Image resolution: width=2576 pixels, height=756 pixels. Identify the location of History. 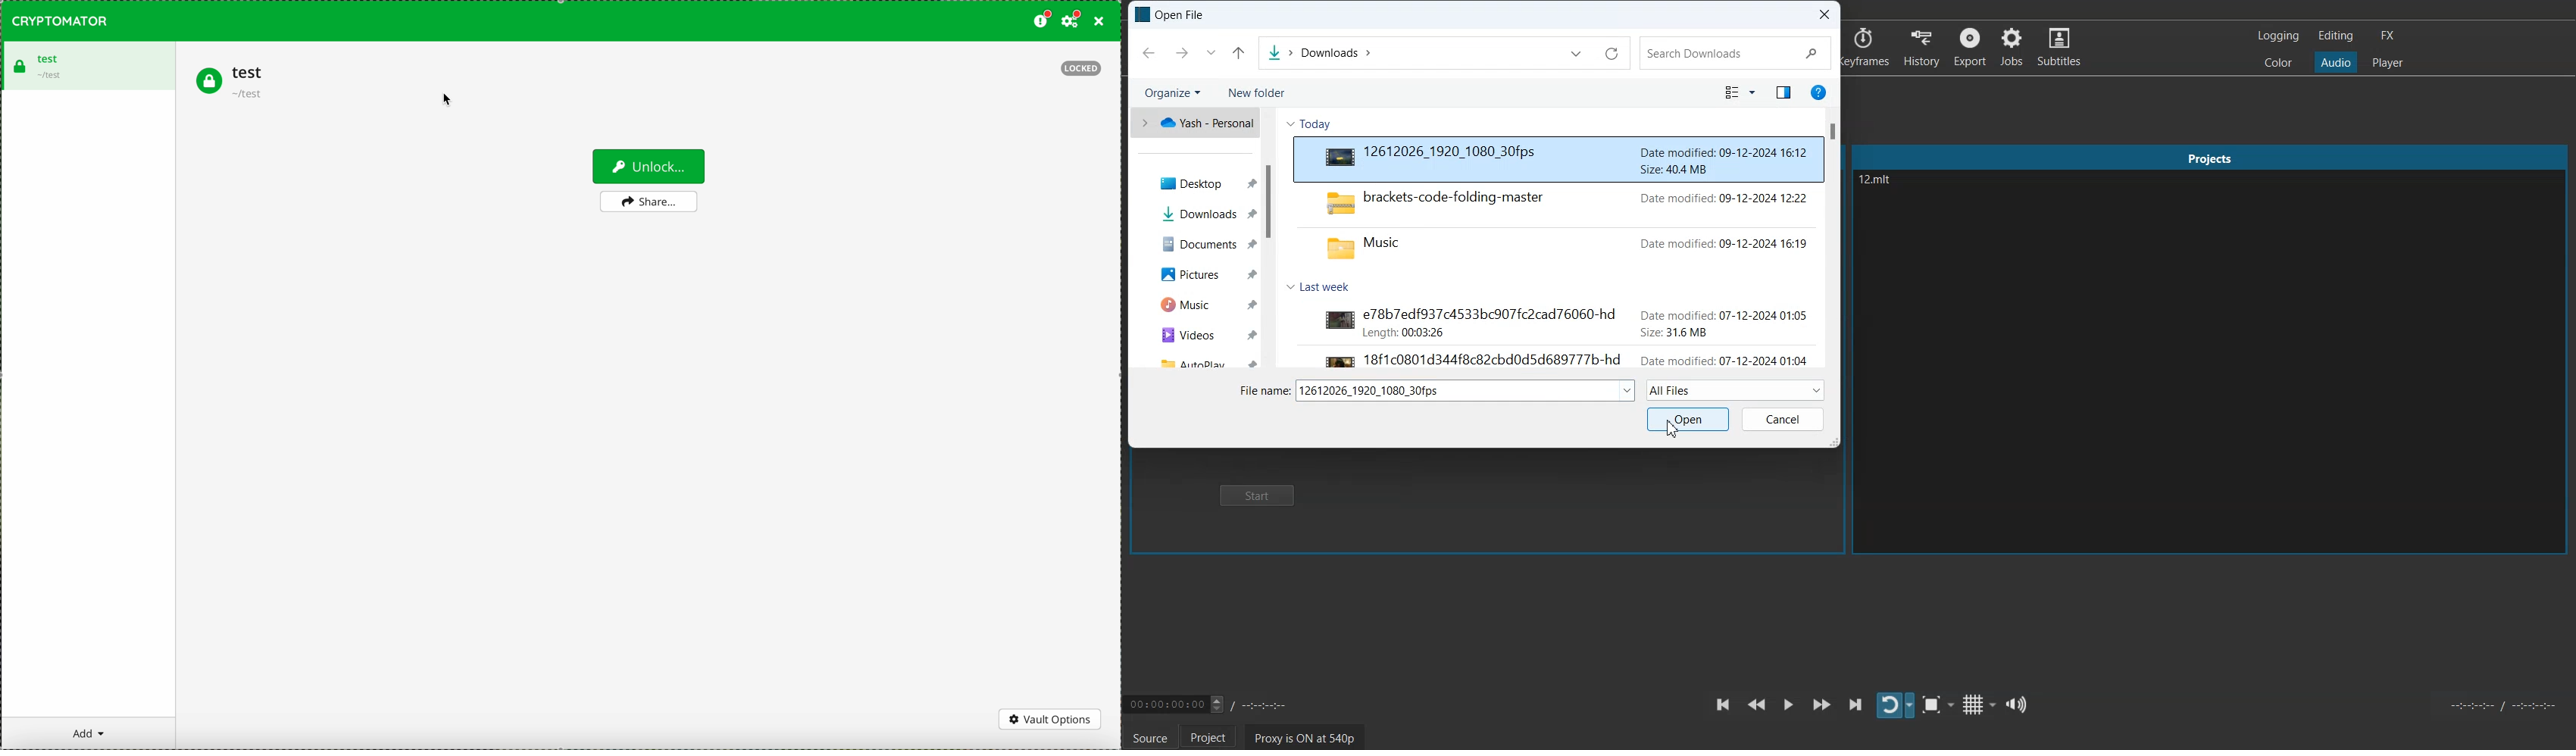
(1922, 46).